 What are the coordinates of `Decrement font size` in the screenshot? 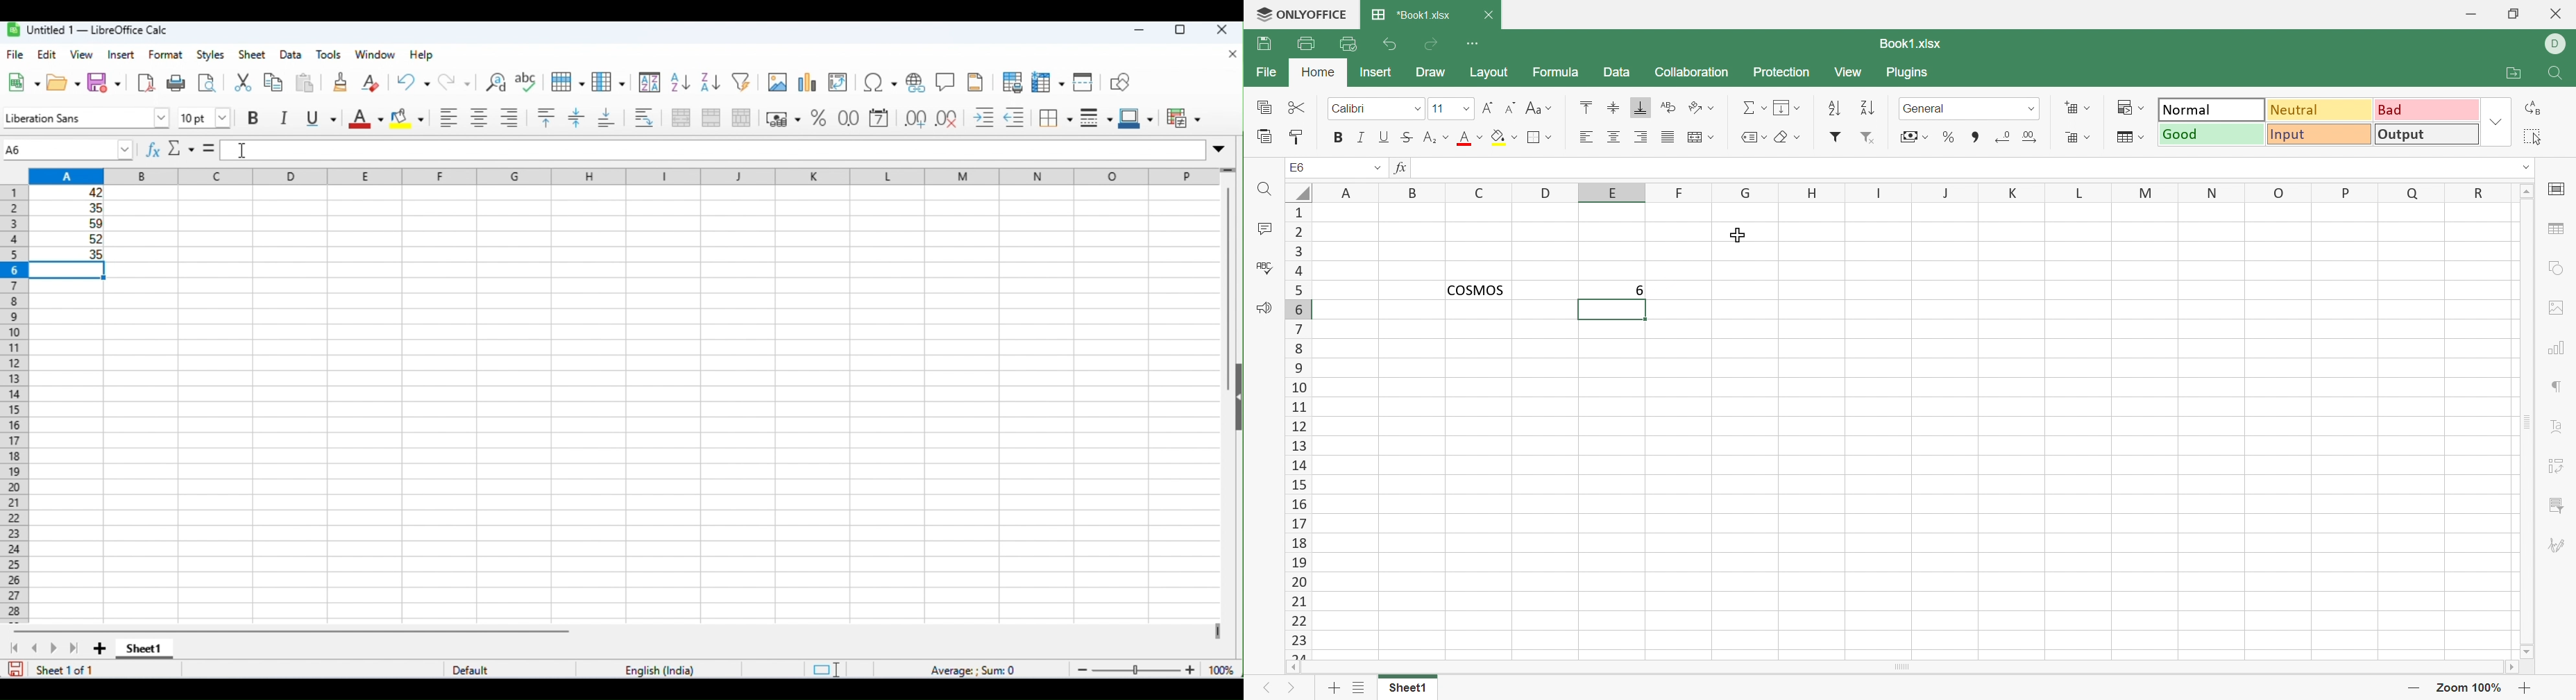 It's located at (1511, 107).